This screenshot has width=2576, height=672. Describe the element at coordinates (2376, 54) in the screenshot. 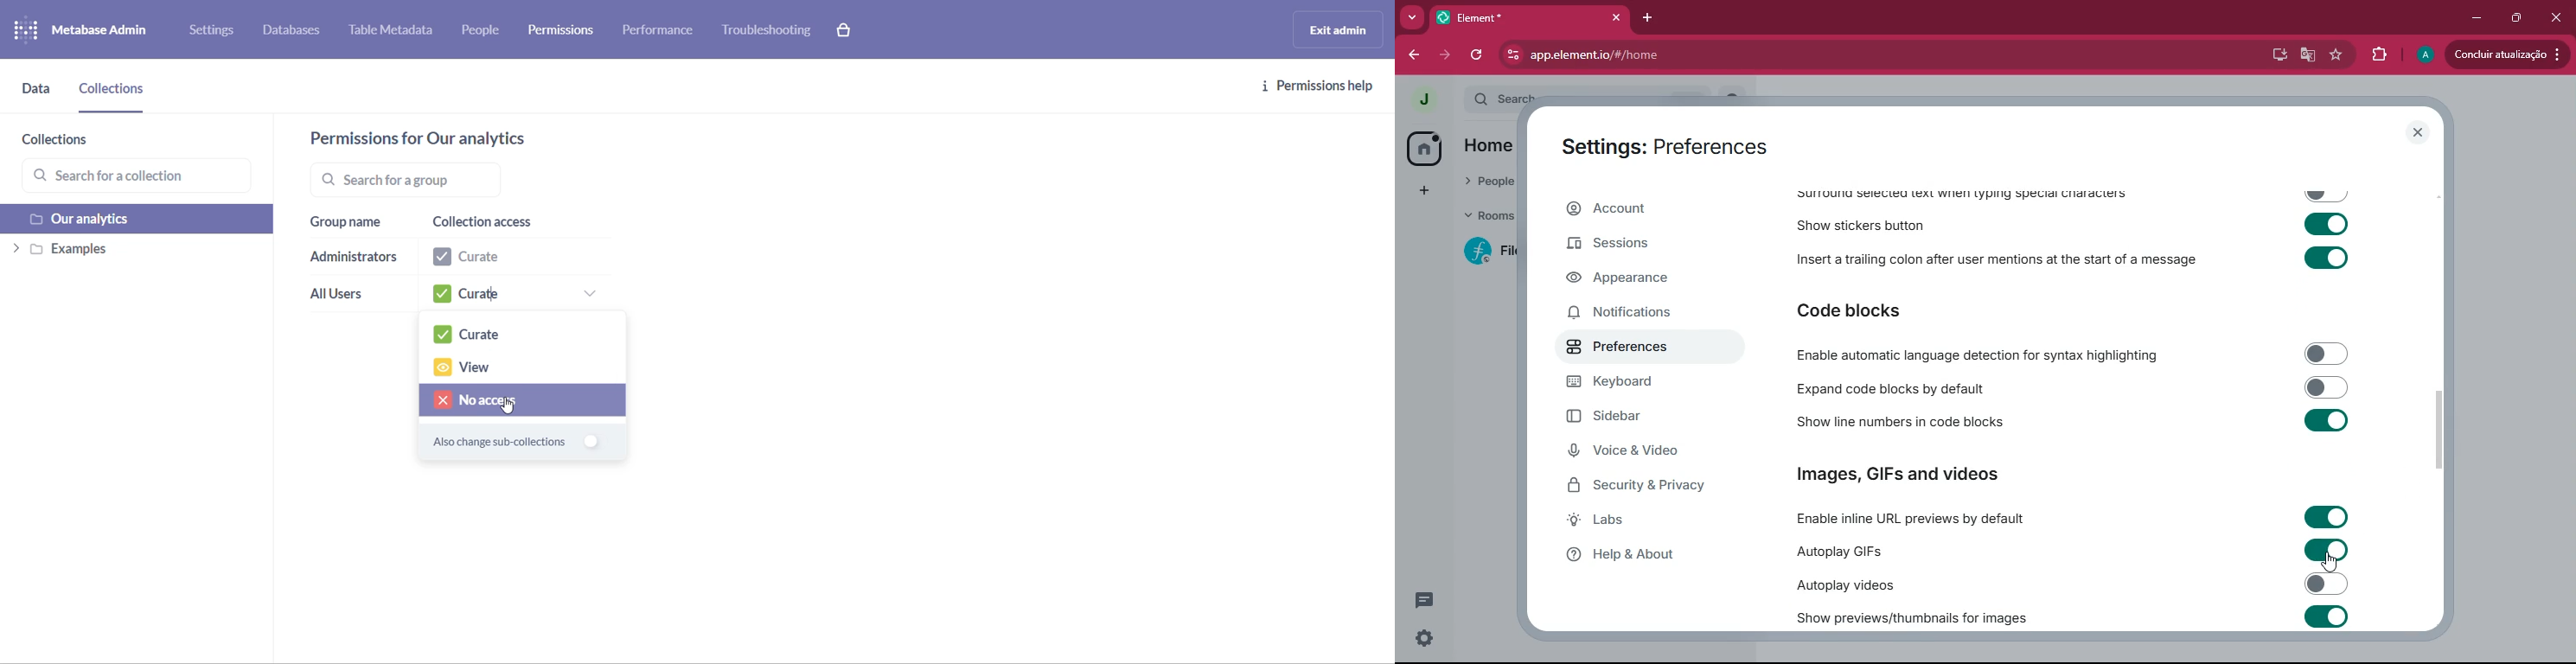

I see `extensions` at that location.